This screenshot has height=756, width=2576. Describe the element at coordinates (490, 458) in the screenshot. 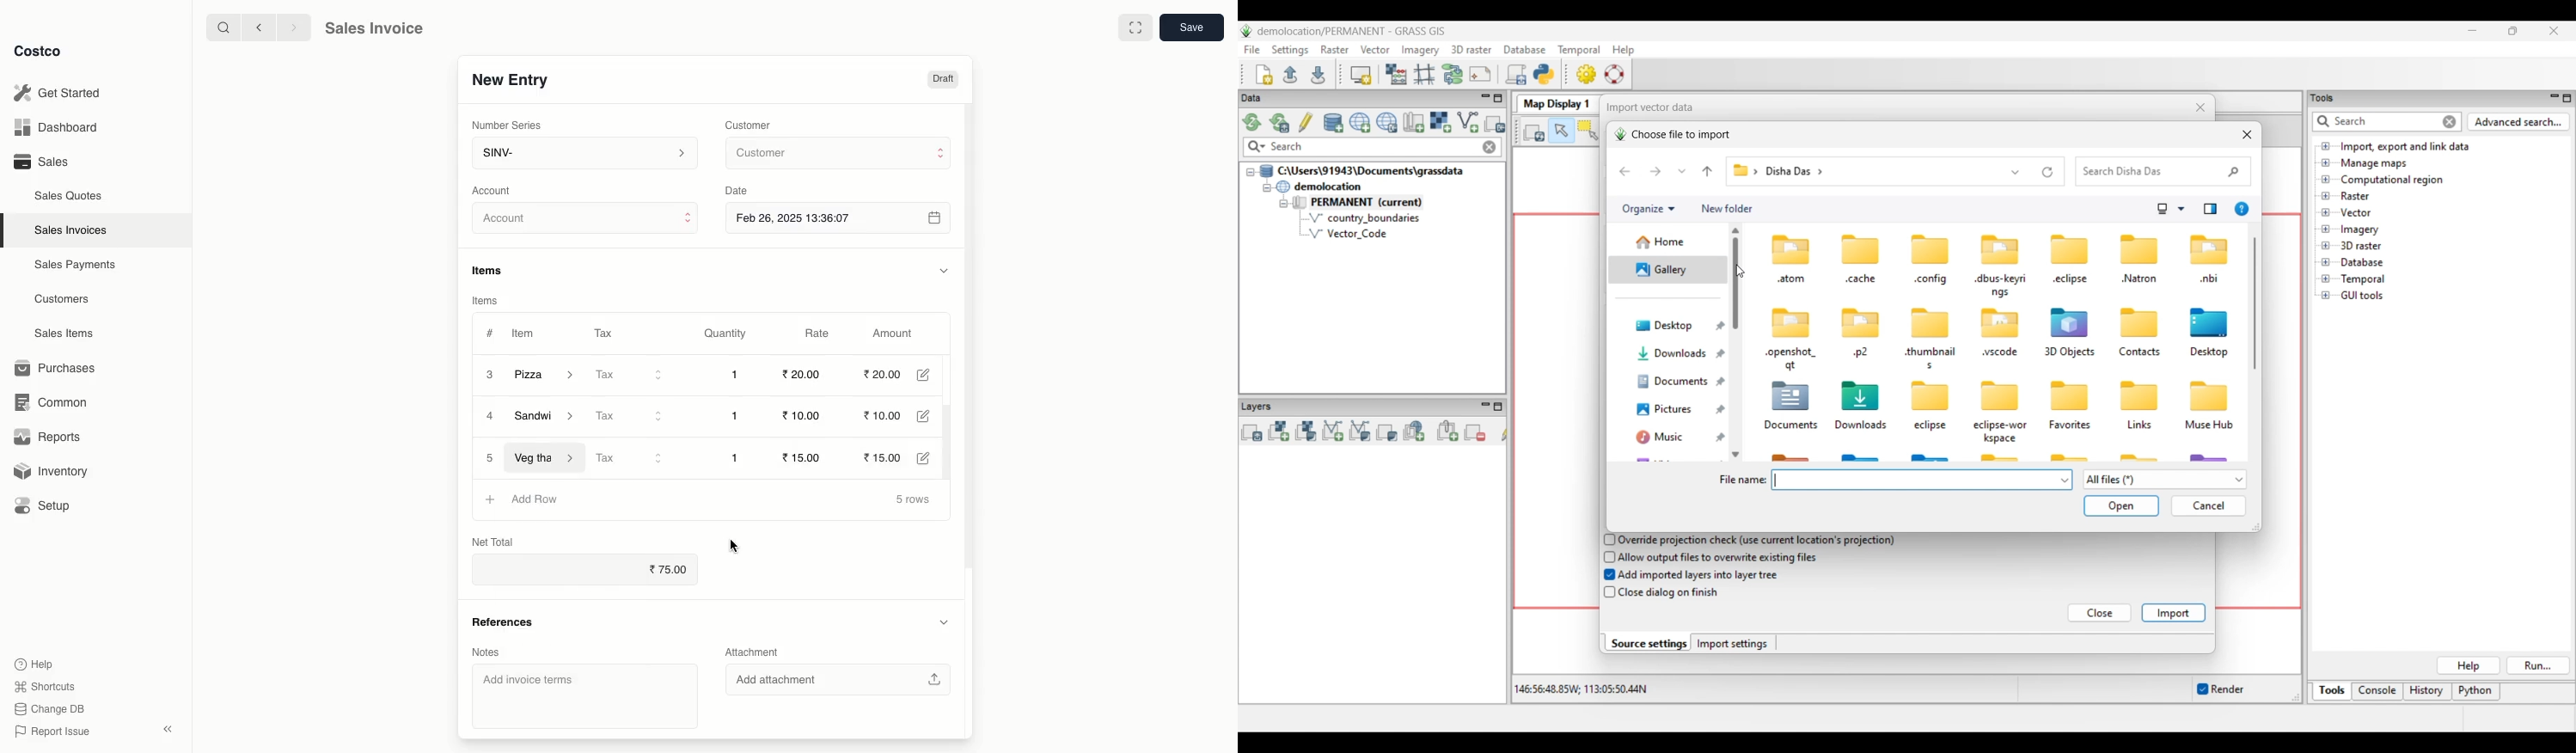

I see `5` at that location.